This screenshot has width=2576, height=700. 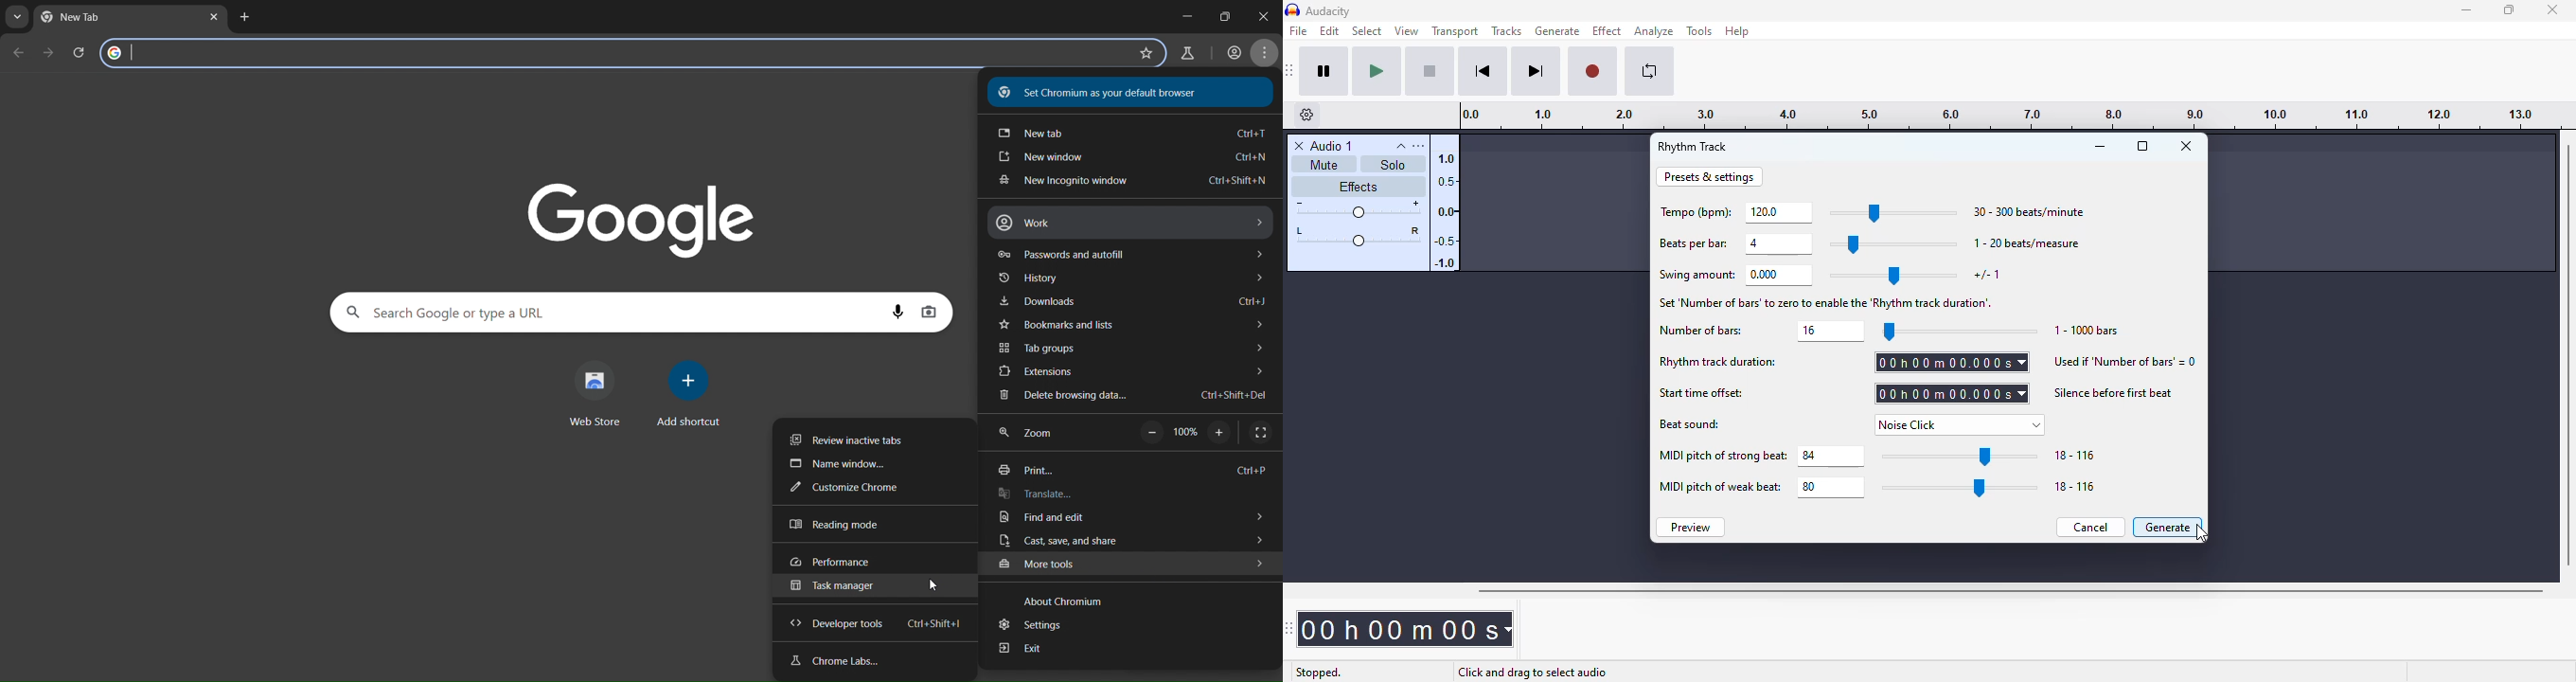 I want to click on voice search, so click(x=899, y=311).